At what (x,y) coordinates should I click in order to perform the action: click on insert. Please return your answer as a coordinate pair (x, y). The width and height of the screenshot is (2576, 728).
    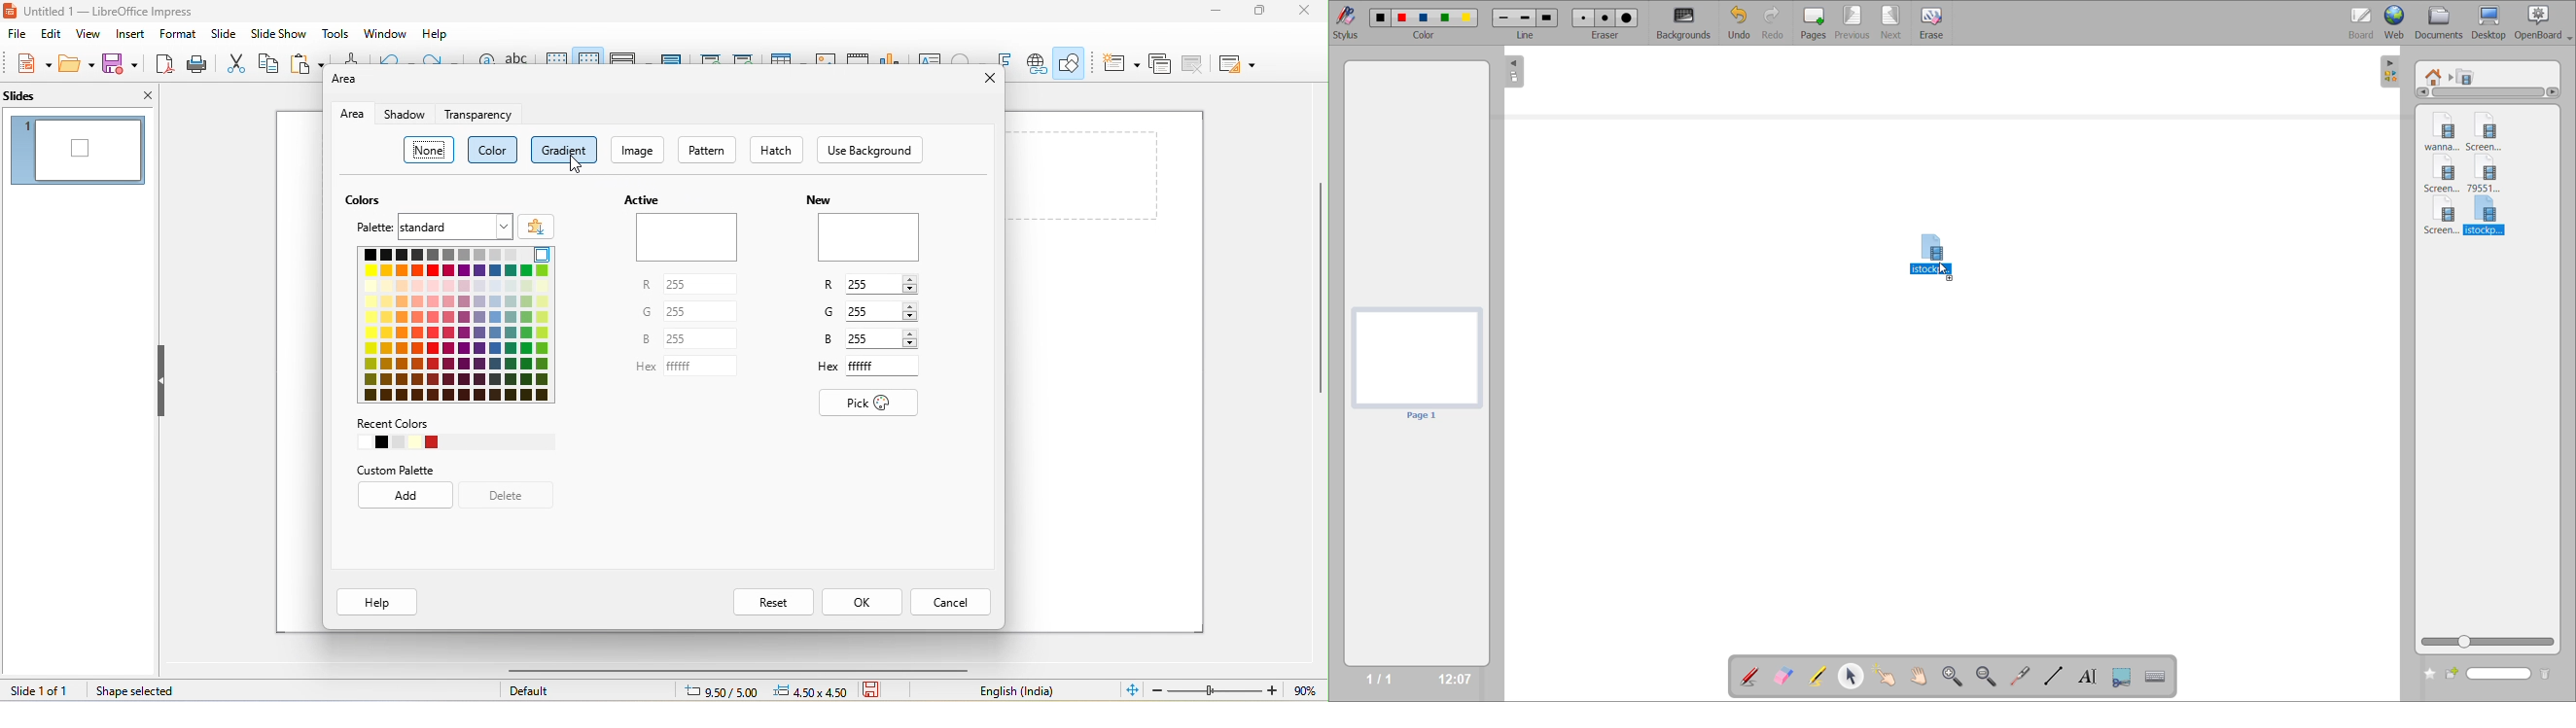
    Looking at the image, I should click on (129, 34).